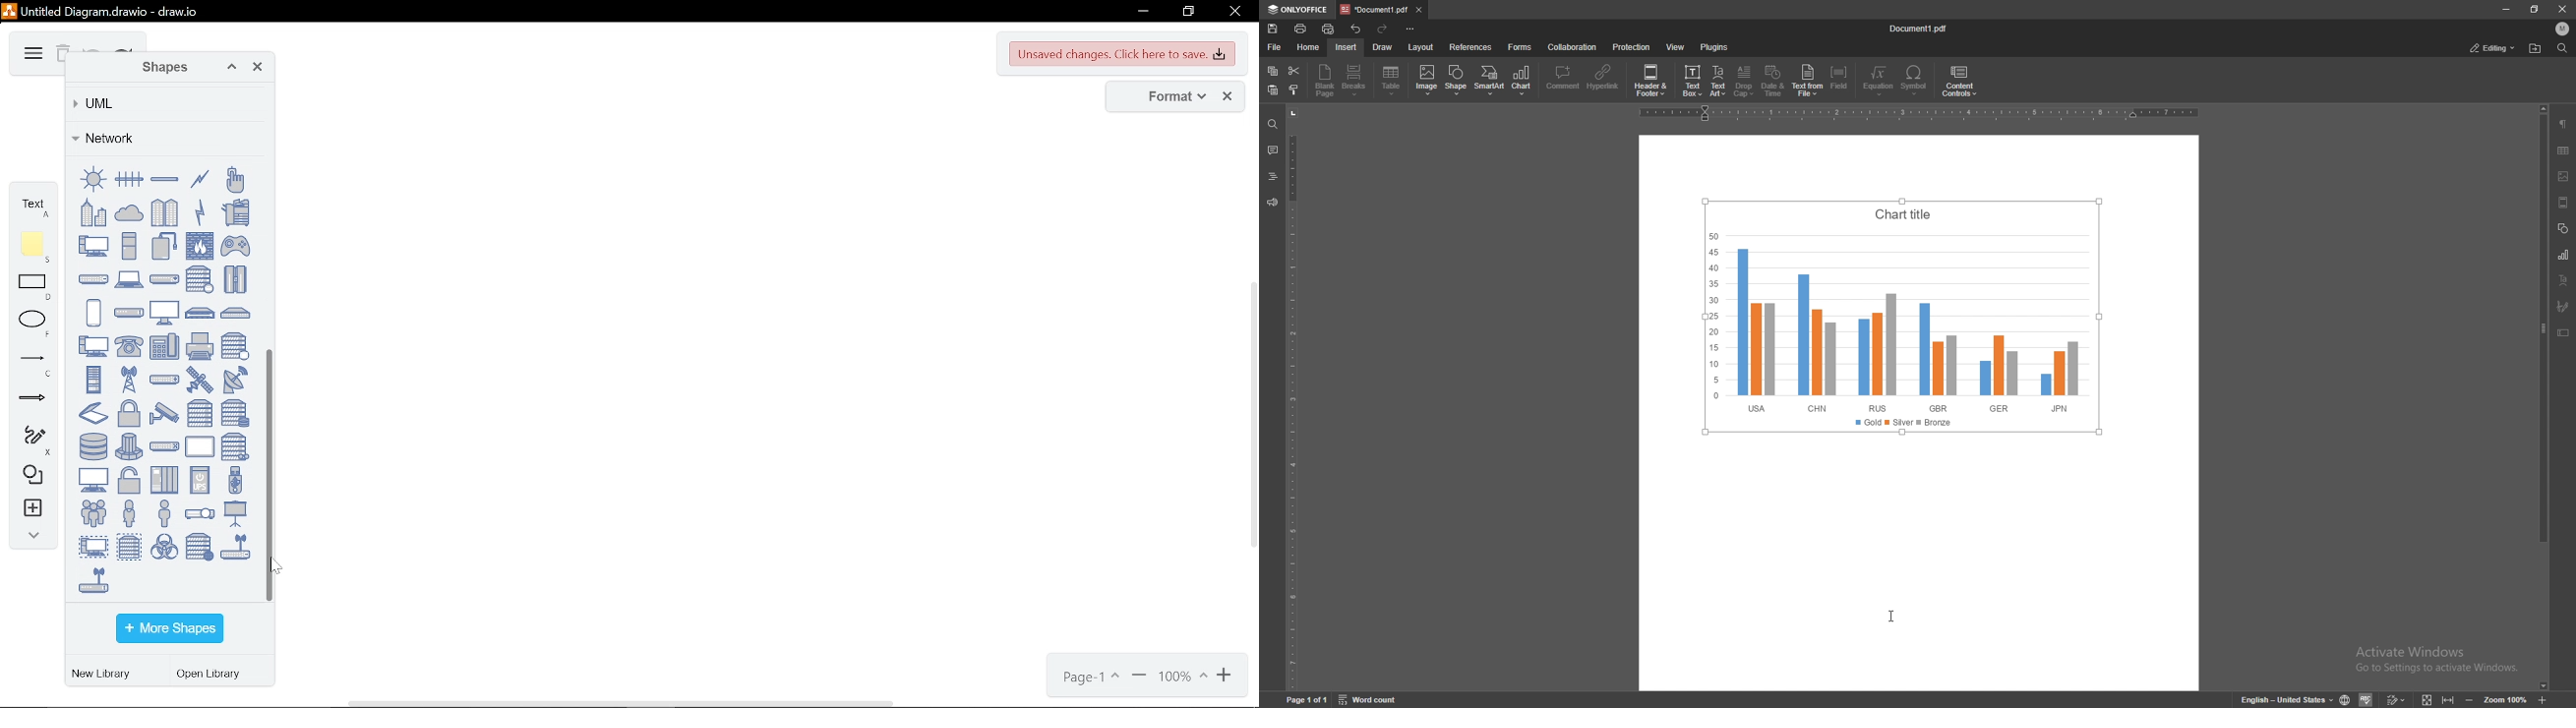 The width and height of the screenshot is (2576, 728). Describe the element at coordinates (2565, 228) in the screenshot. I see `shapes` at that location.